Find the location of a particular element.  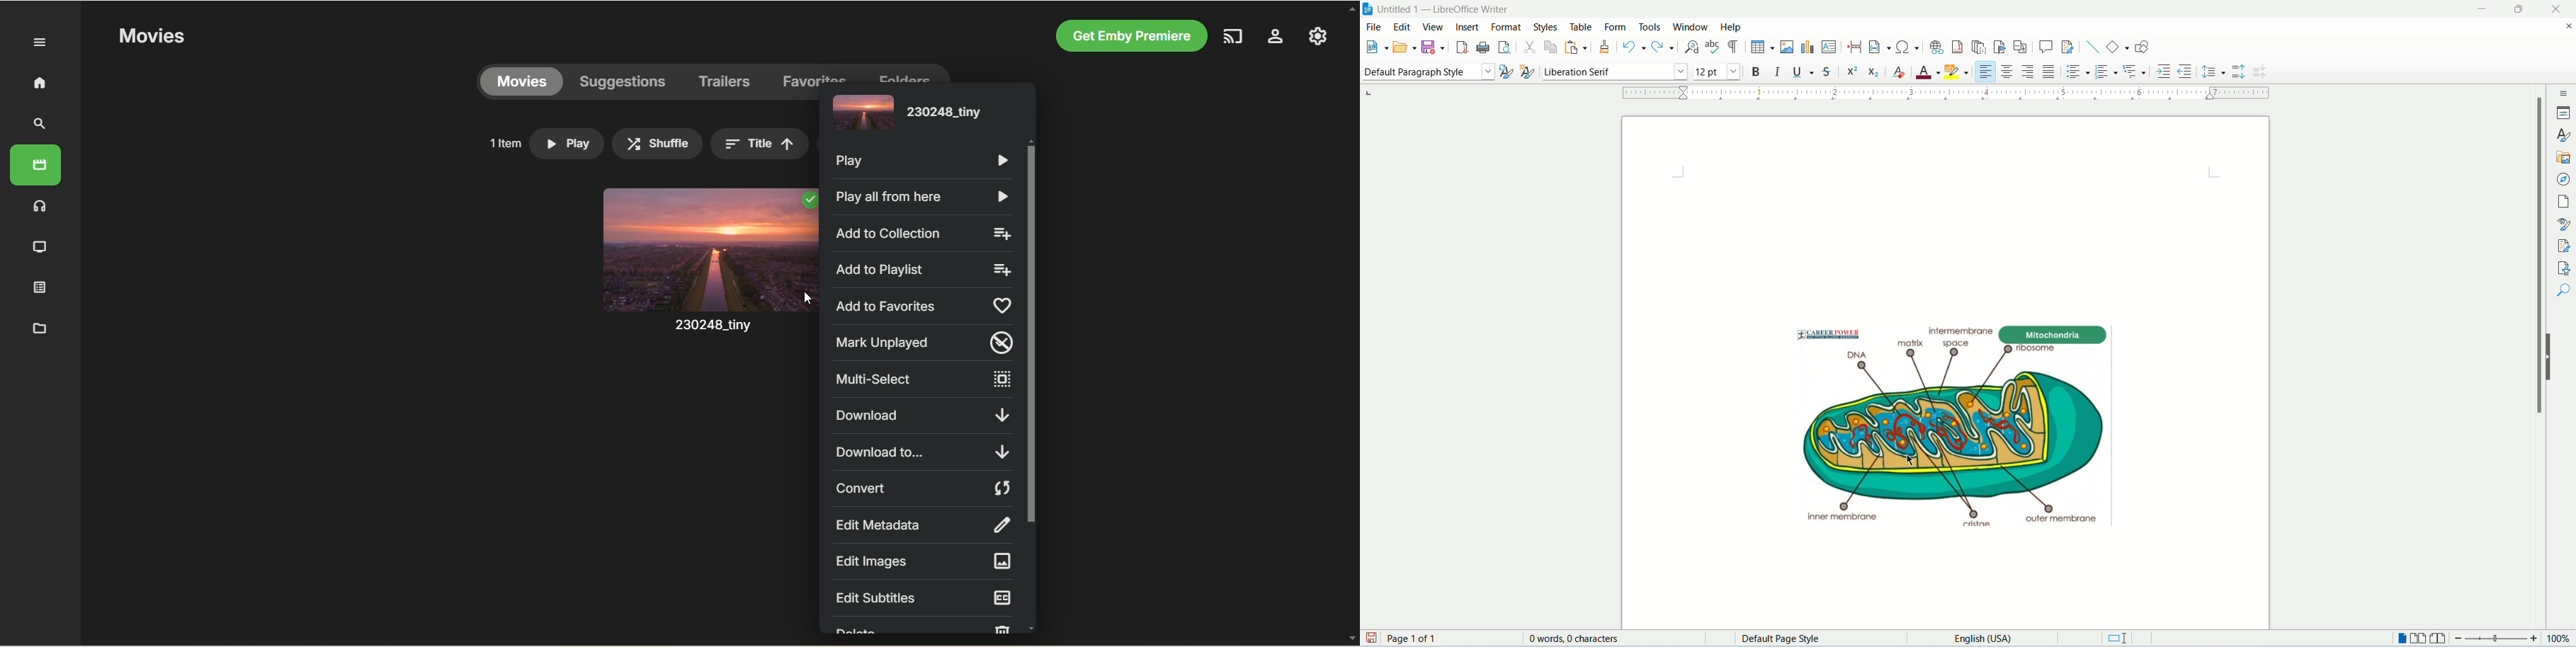

update style is located at coordinates (1508, 72).